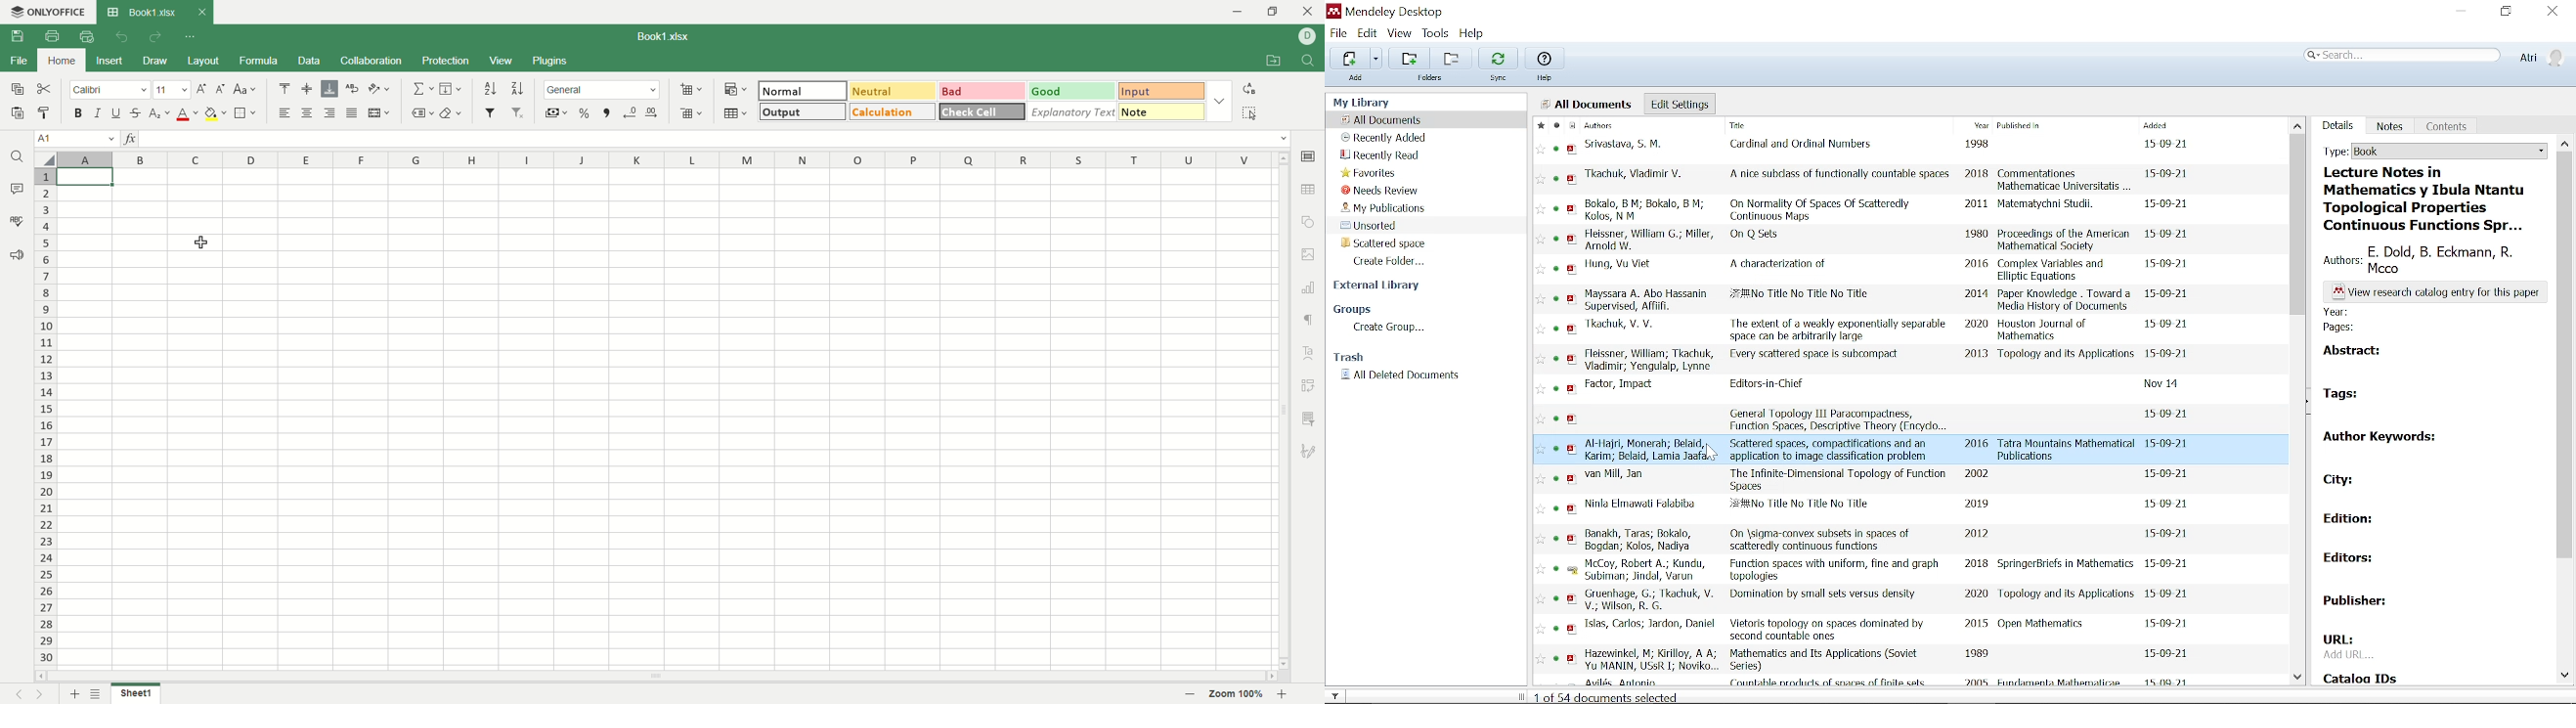 Image resolution: width=2576 pixels, height=728 pixels. I want to click on Create group, so click(1390, 329).